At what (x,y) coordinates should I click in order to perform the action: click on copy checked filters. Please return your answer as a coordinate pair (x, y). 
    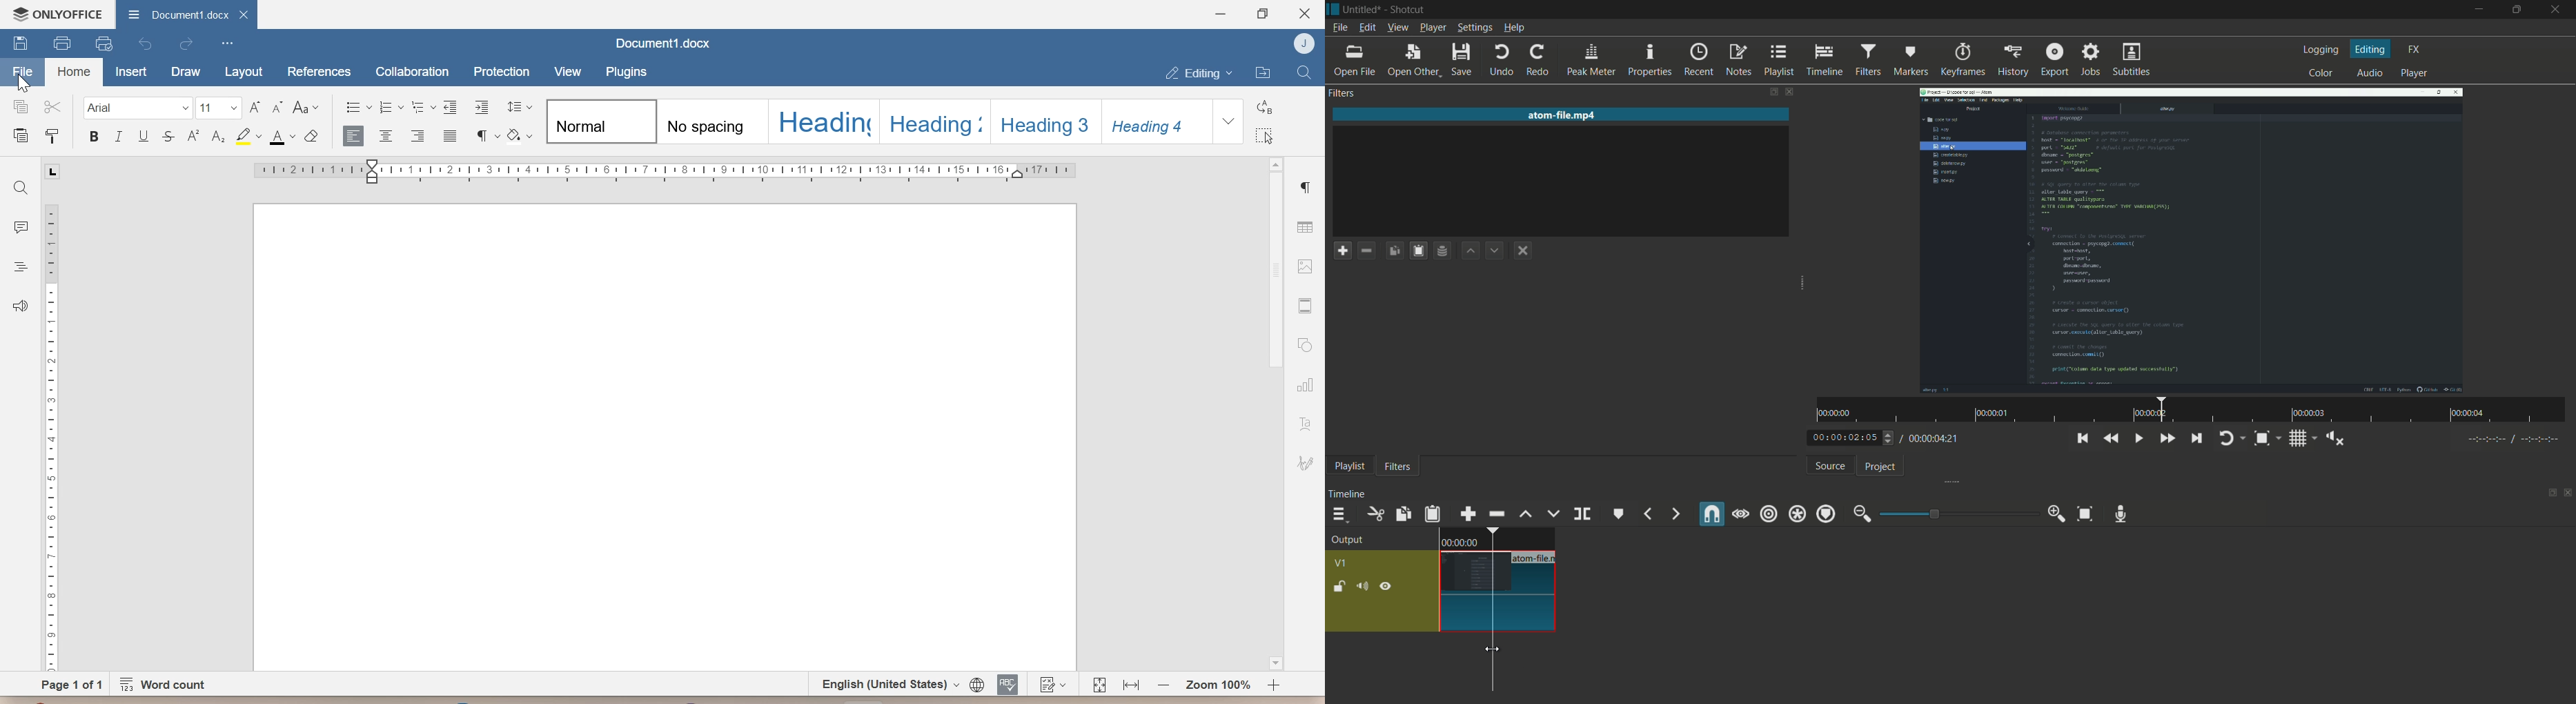
    Looking at the image, I should click on (1393, 250).